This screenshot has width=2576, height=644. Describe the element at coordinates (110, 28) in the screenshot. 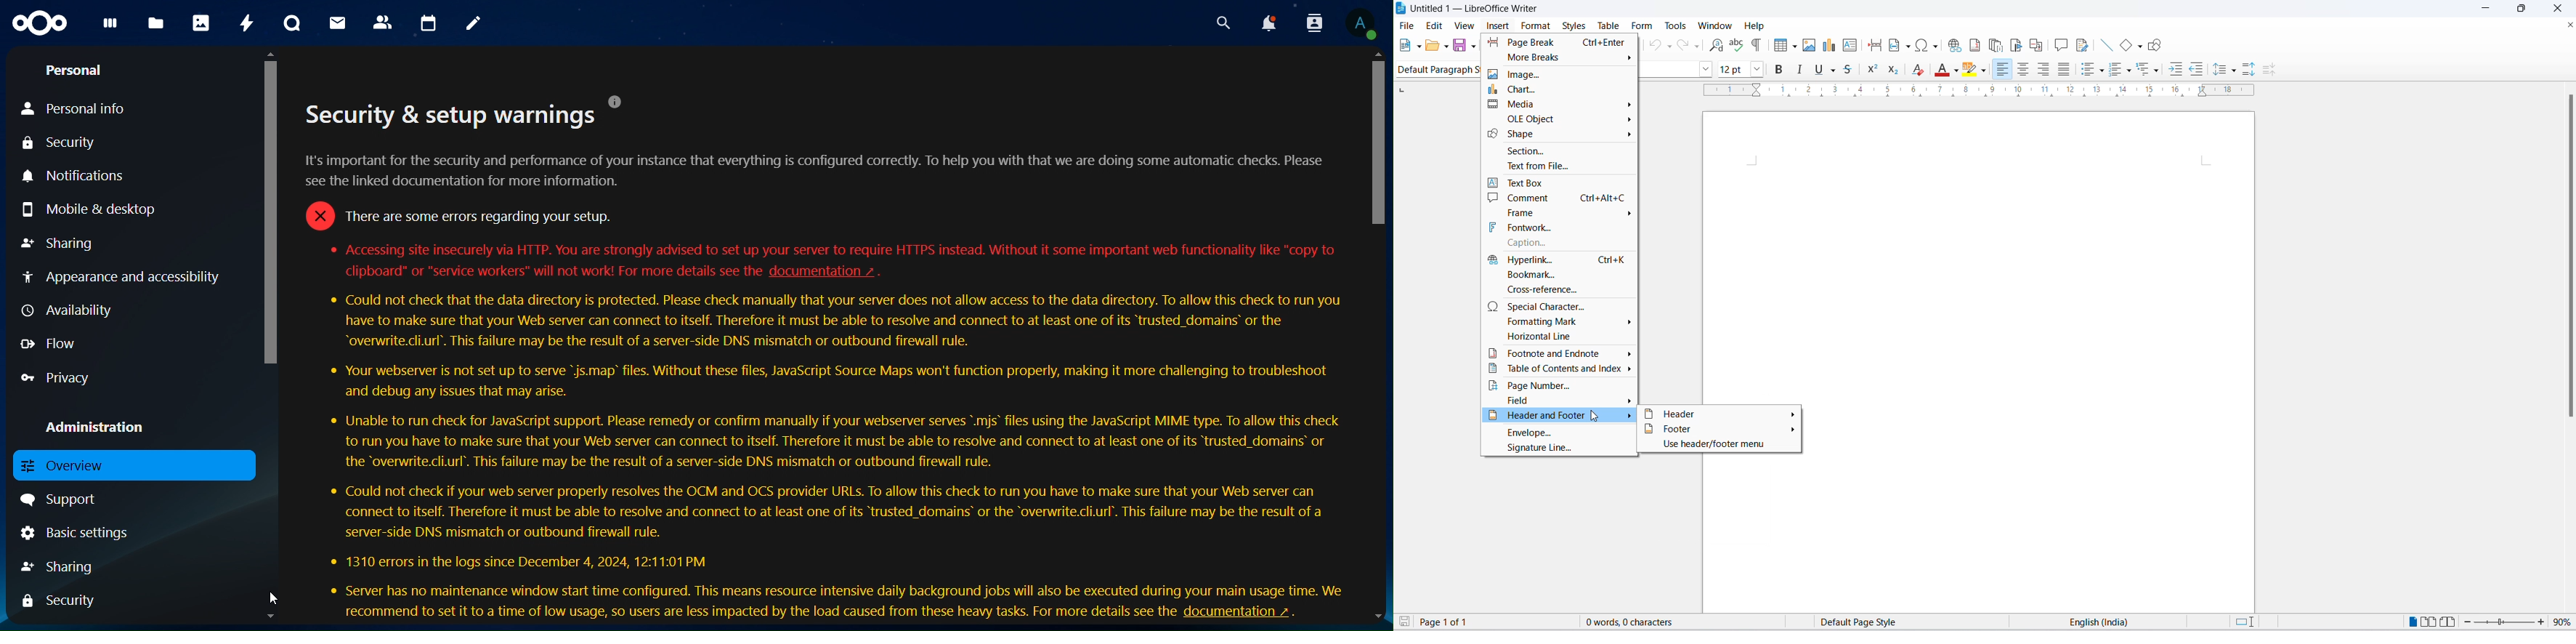

I see `dashboard` at that location.